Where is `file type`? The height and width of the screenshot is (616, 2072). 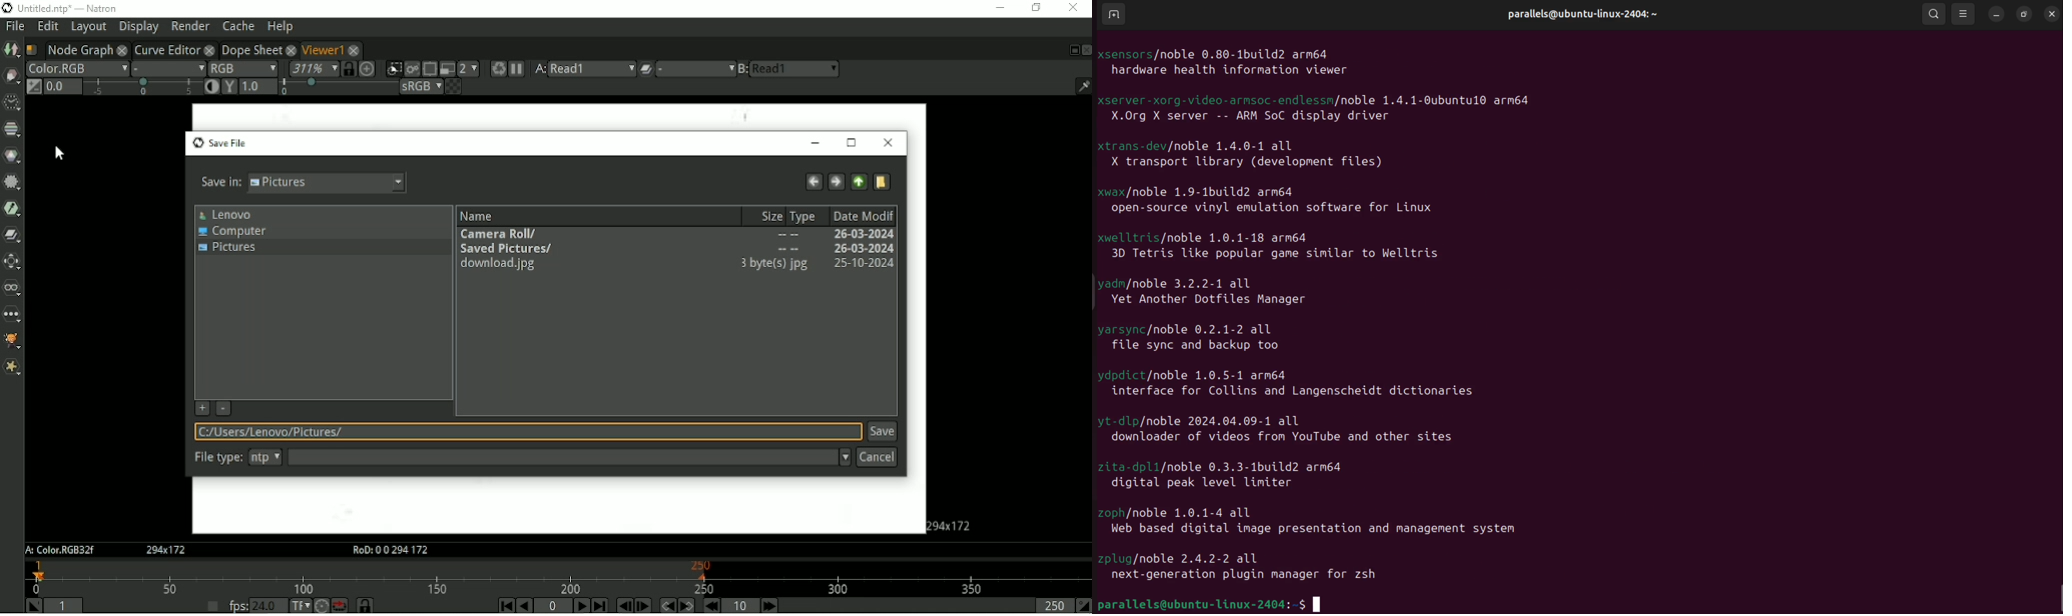 file type is located at coordinates (219, 456).